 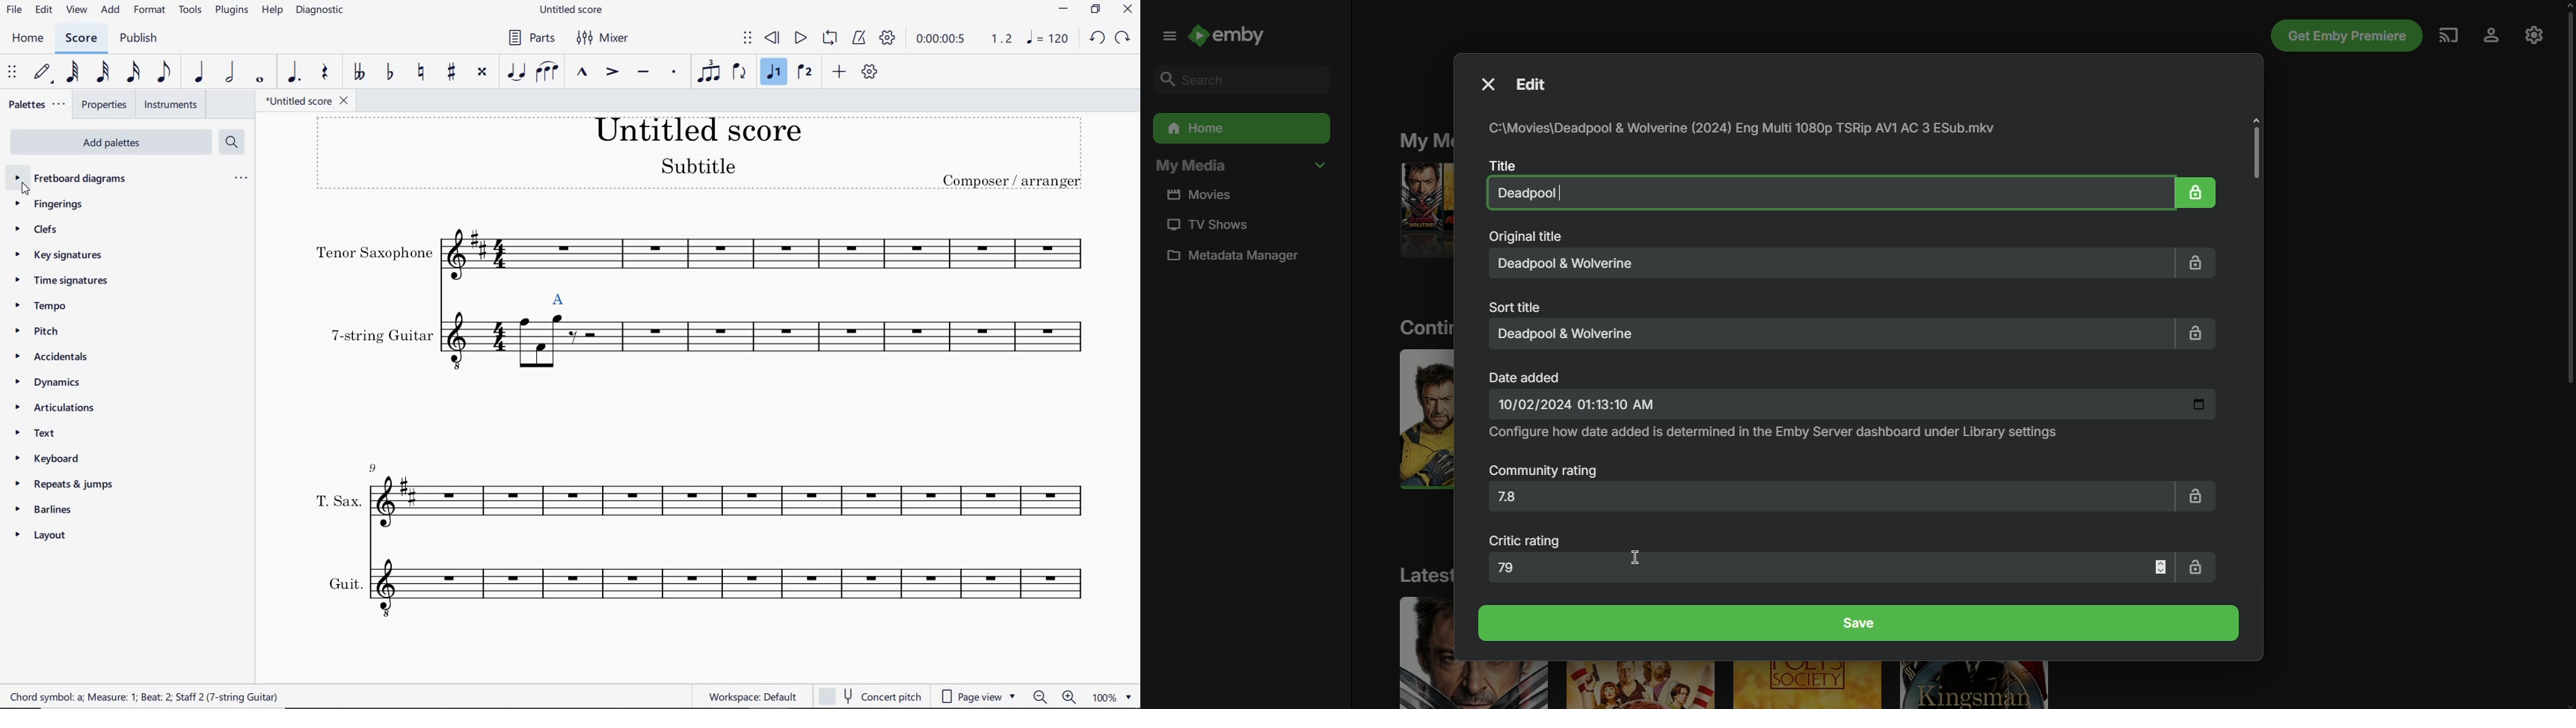 I want to click on SELECT TO MOVE, so click(x=748, y=39).